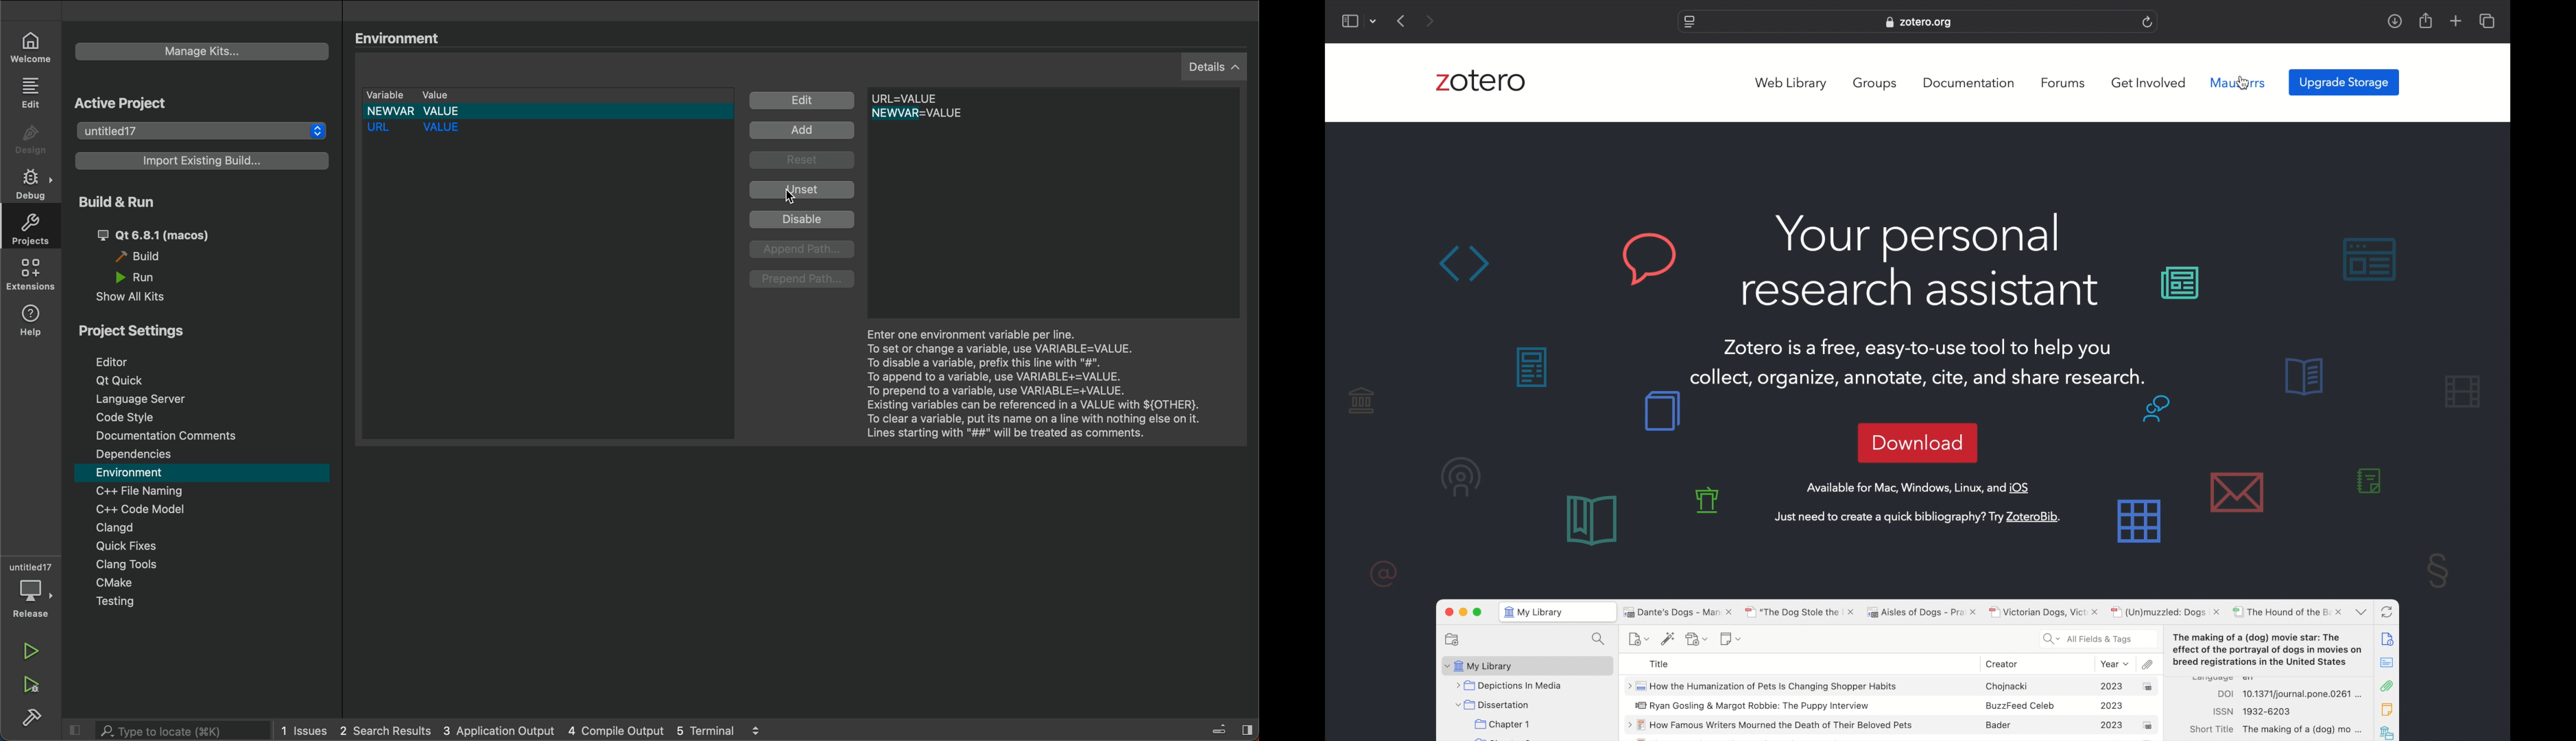 This screenshot has height=756, width=2576. What do you see at coordinates (31, 140) in the screenshot?
I see `design` at bounding box center [31, 140].